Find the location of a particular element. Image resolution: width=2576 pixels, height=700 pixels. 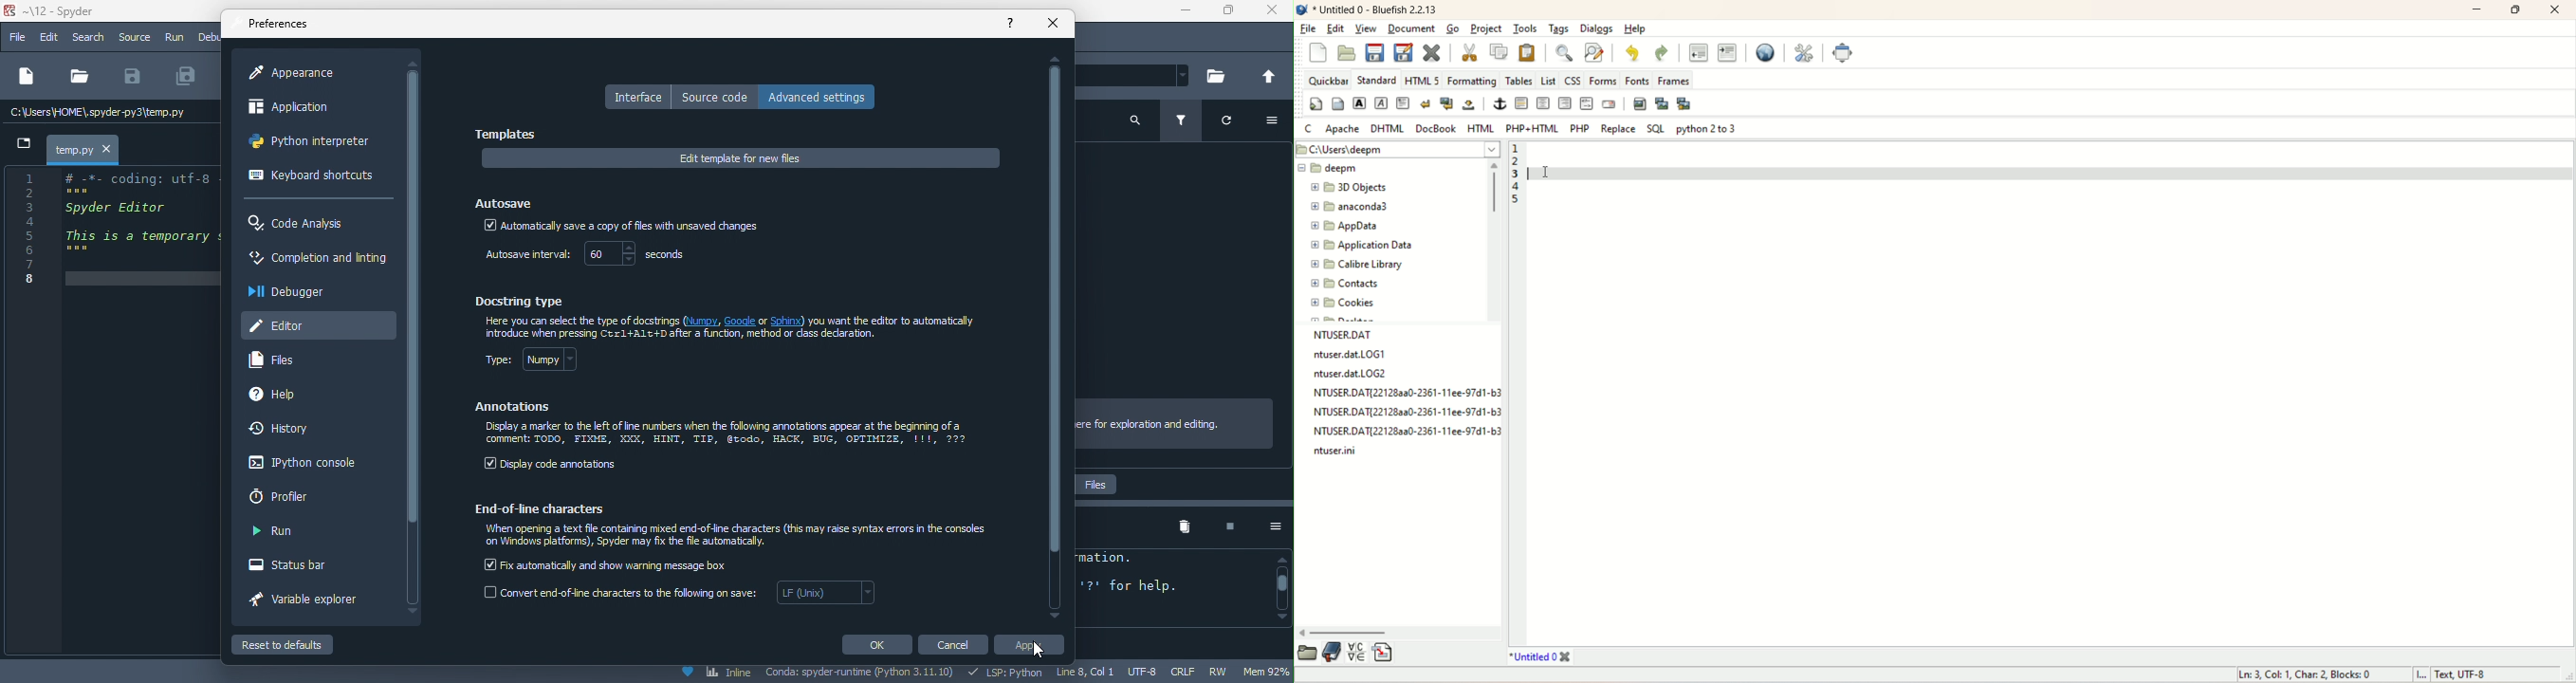

files is located at coordinates (281, 360).